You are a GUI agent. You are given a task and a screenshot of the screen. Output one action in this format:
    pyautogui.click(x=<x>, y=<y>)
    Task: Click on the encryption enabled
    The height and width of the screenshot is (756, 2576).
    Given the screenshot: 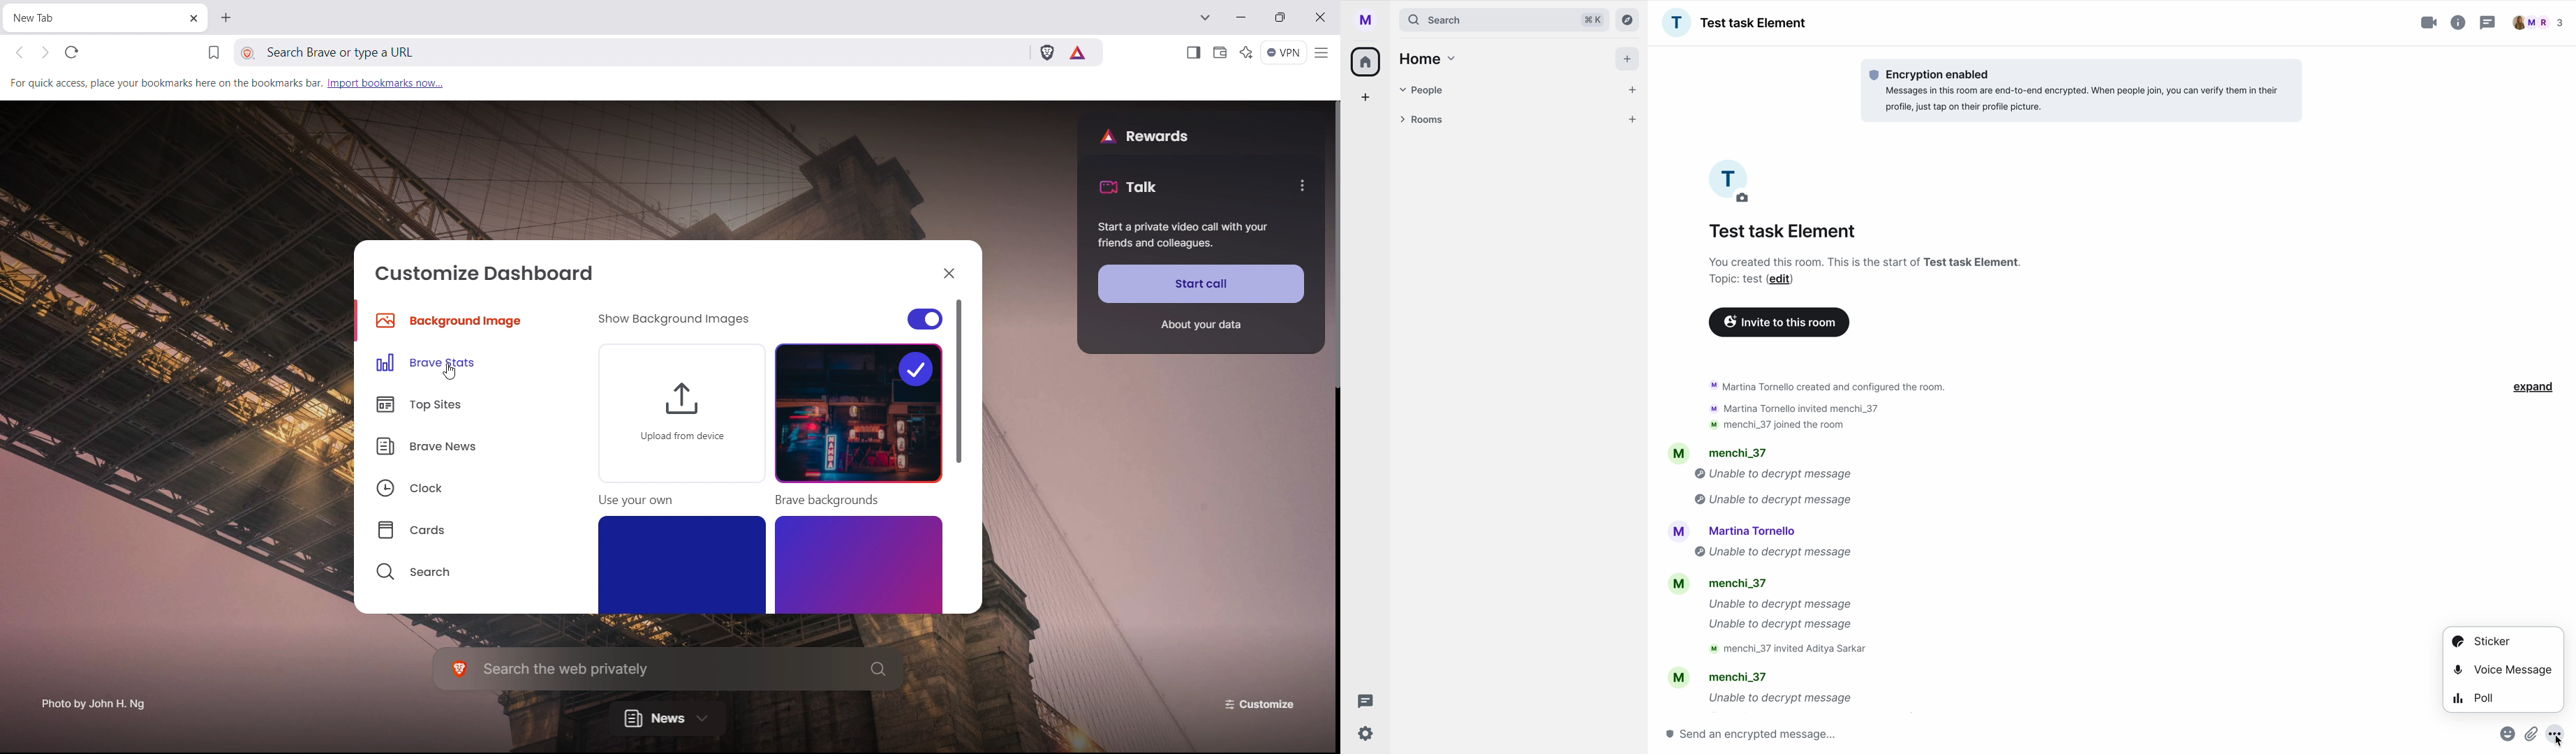 What is the action you would take?
    pyautogui.click(x=2085, y=89)
    